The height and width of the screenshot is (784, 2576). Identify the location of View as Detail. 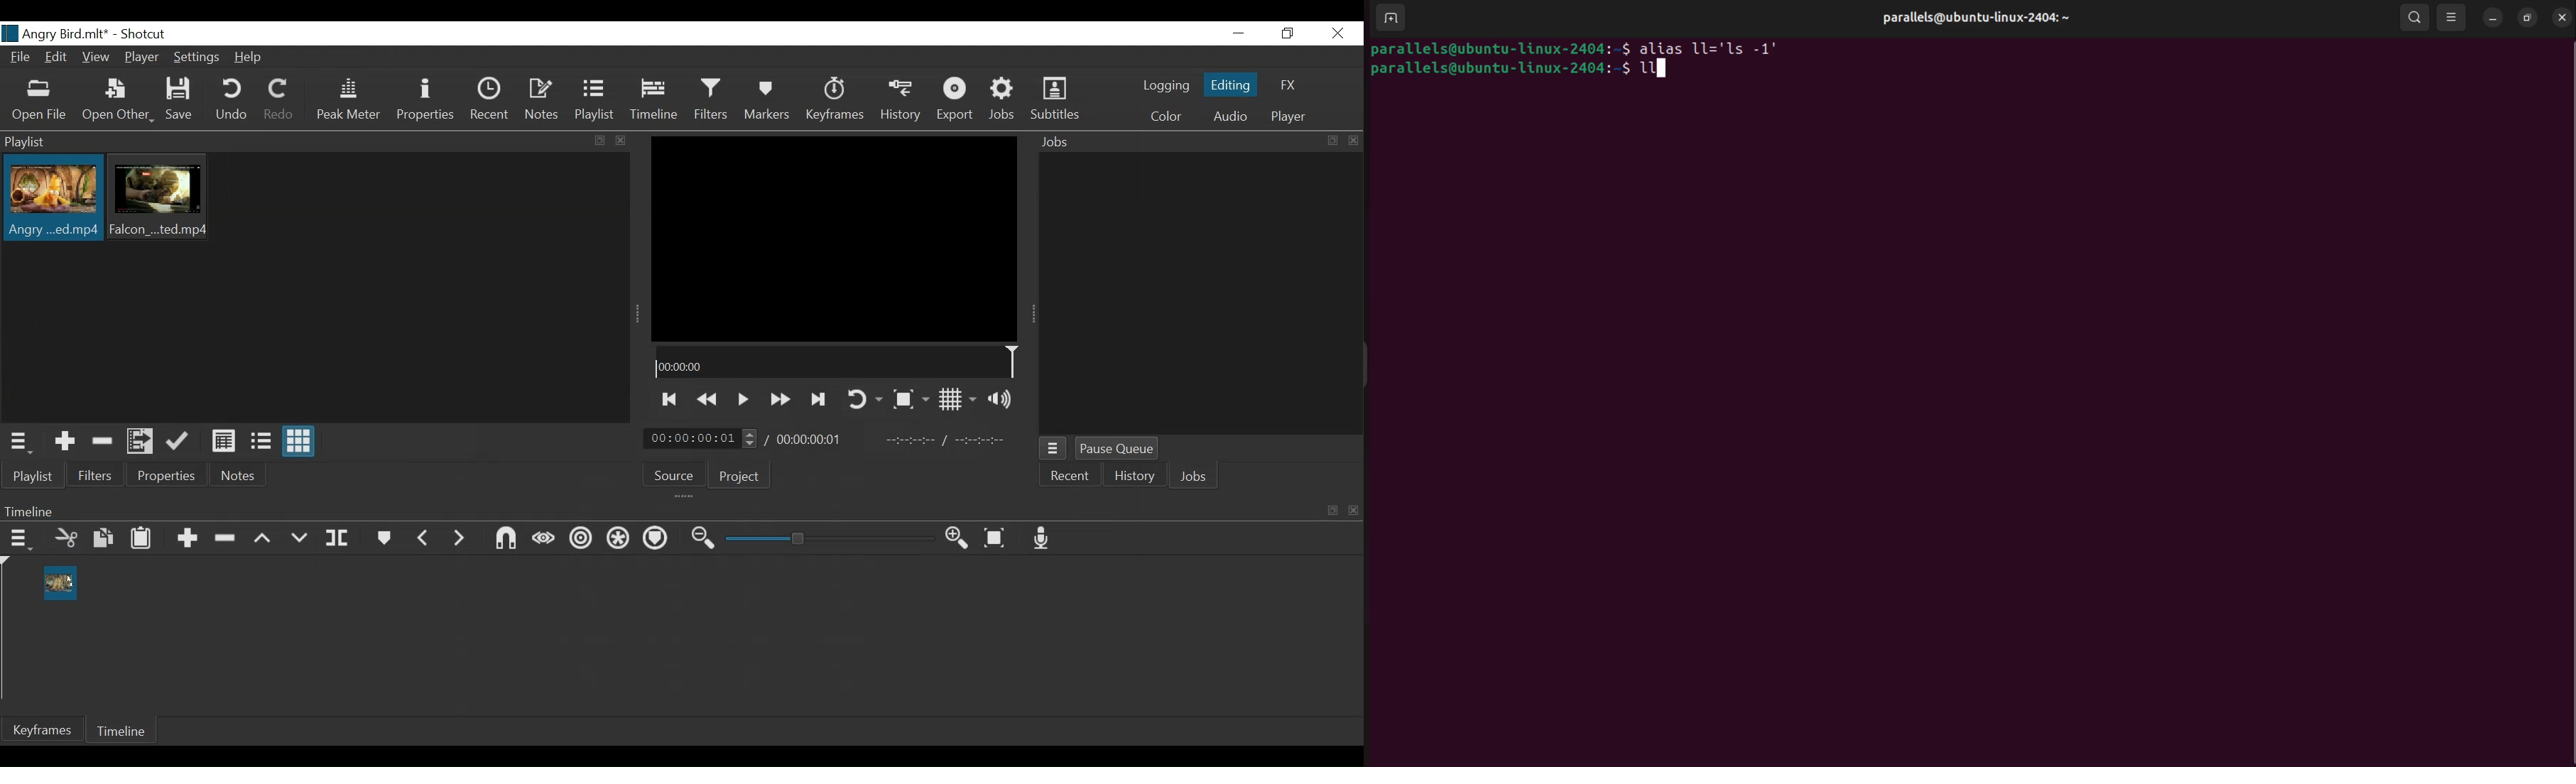
(223, 441).